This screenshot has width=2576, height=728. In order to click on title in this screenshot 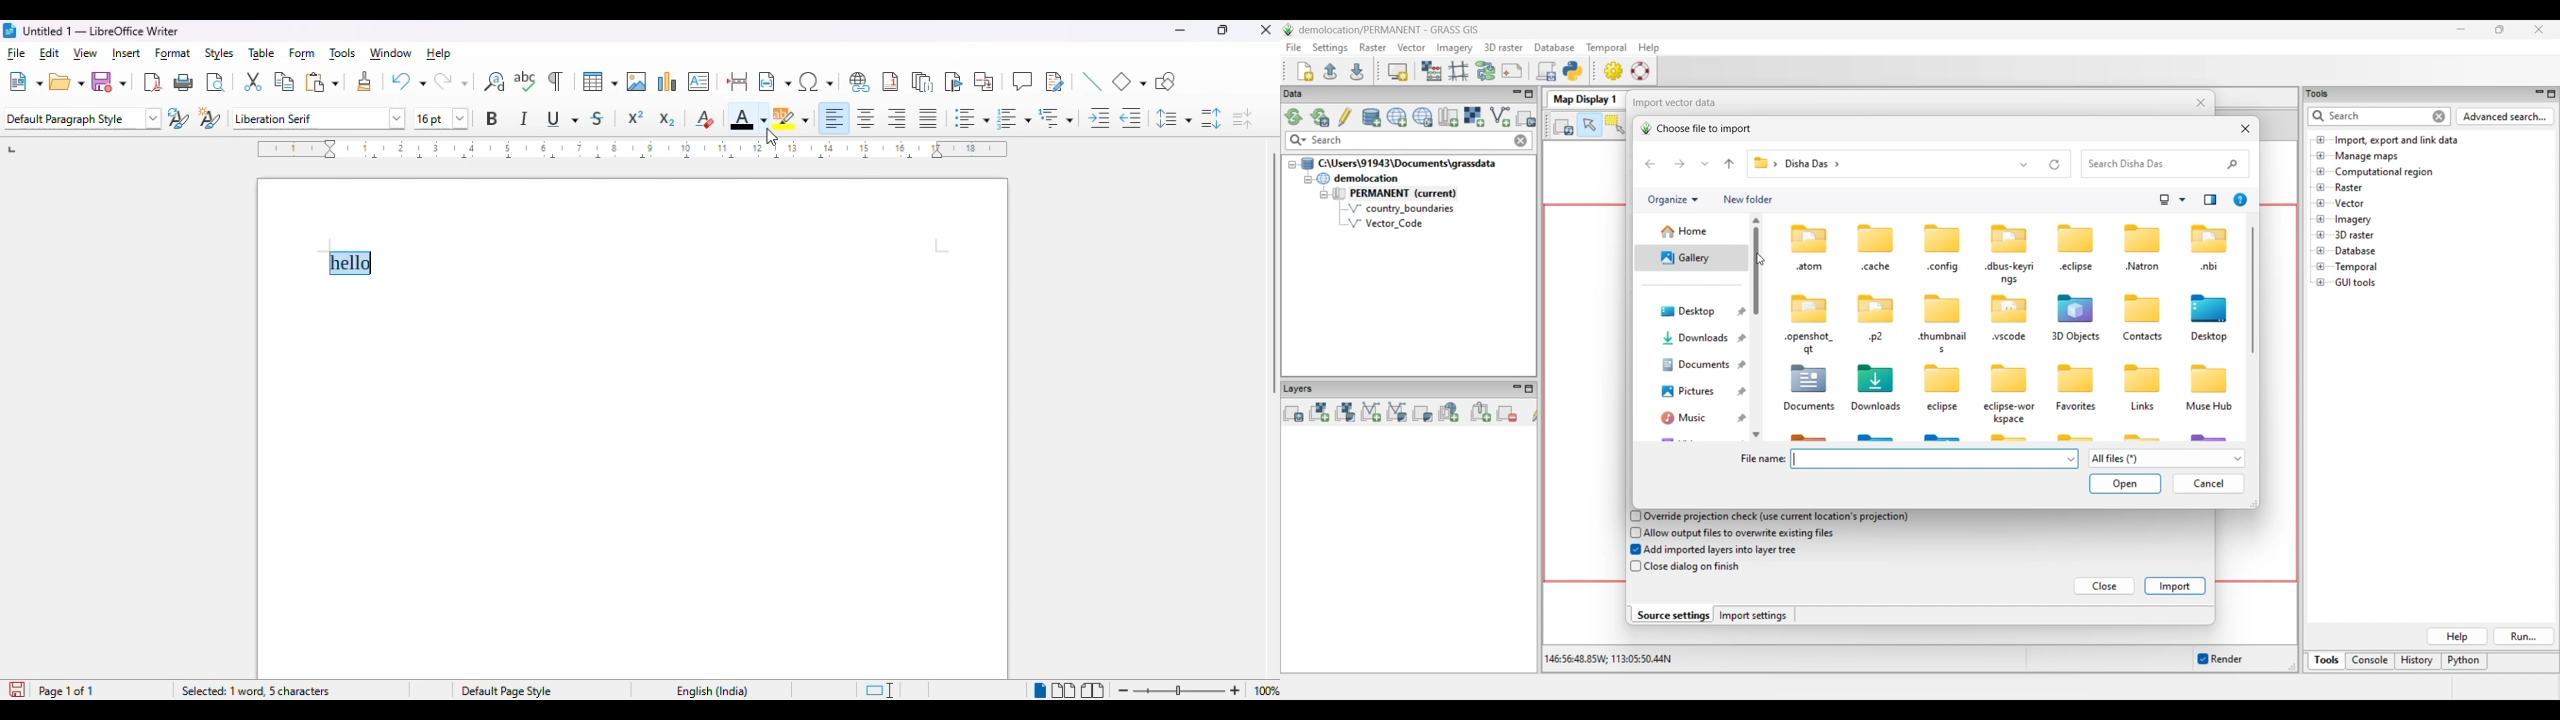, I will do `click(101, 30)`.